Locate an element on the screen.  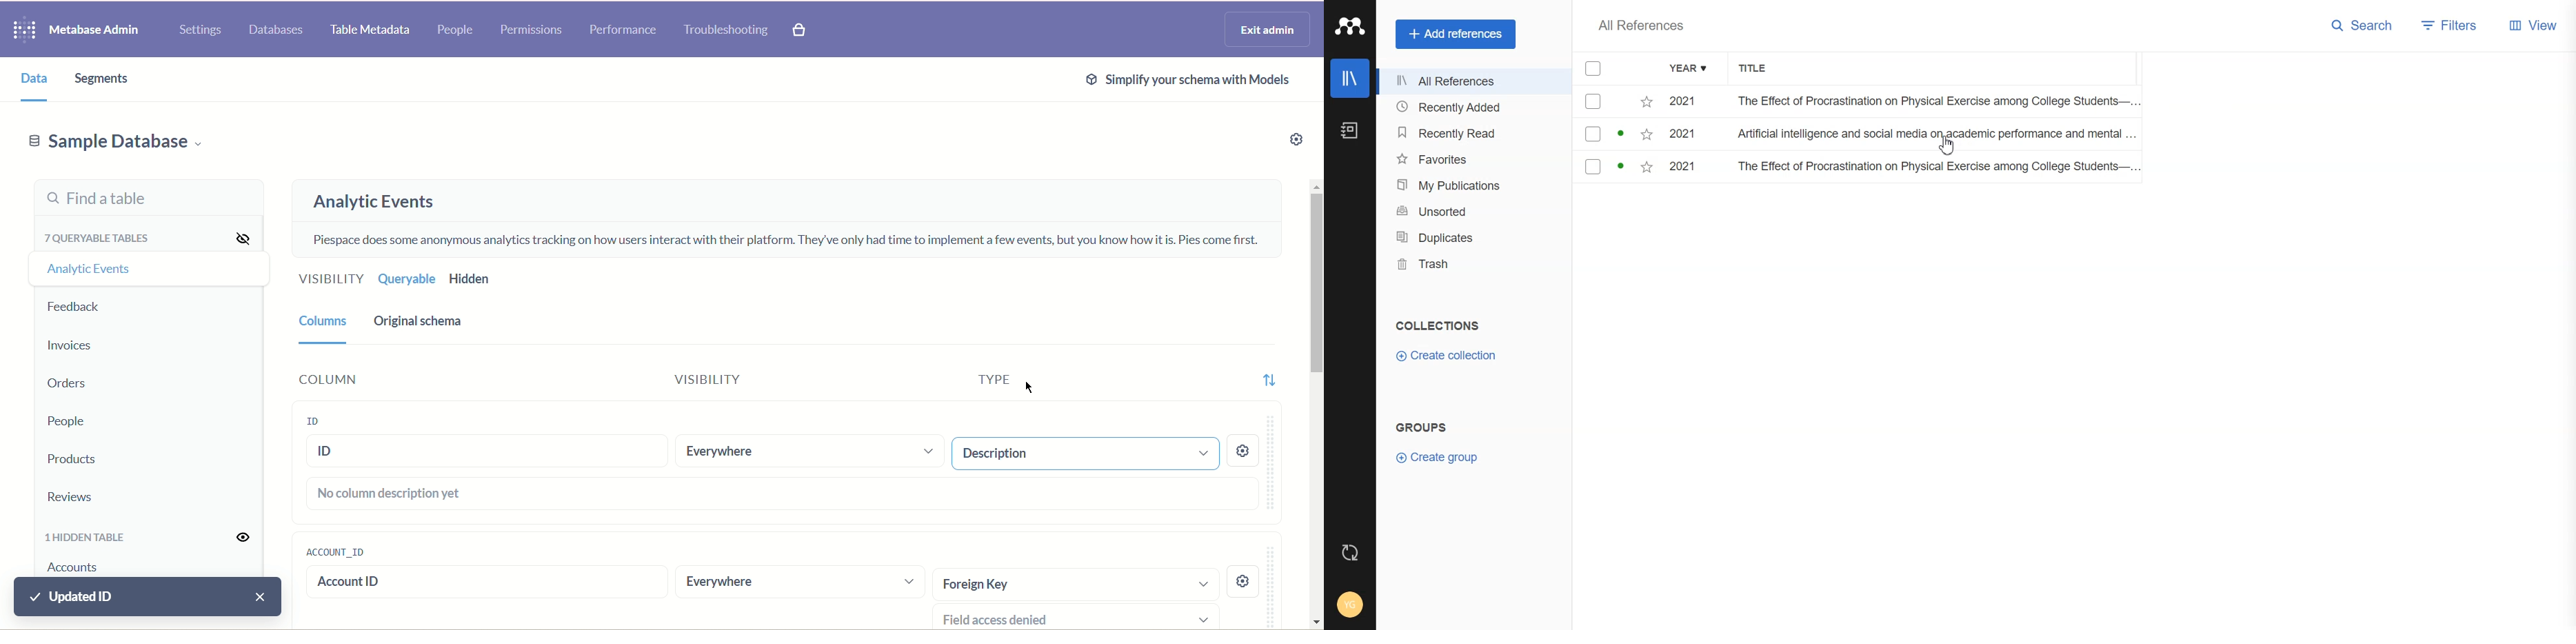
type is located at coordinates (983, 377).